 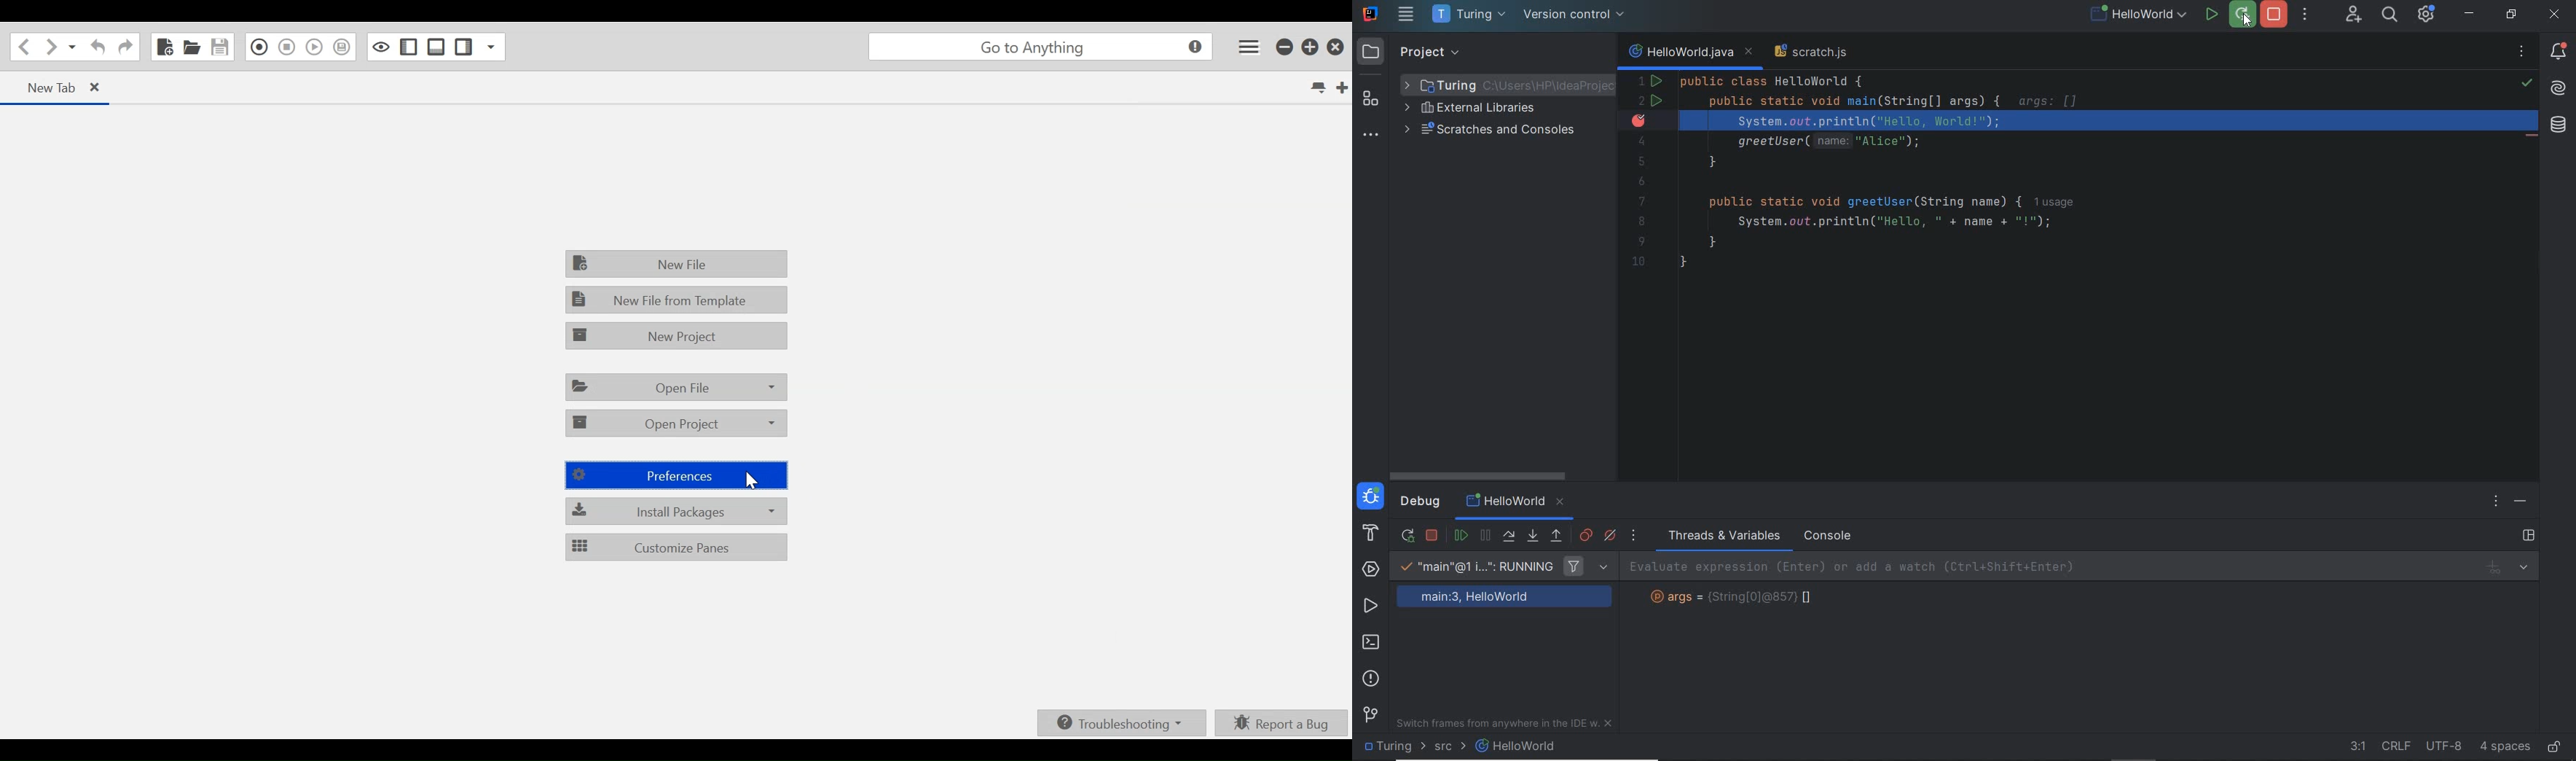 What do you see at coordinates (2247, 23) in the screenshot?
I see `cursor` at bounding box center [2247, 23].